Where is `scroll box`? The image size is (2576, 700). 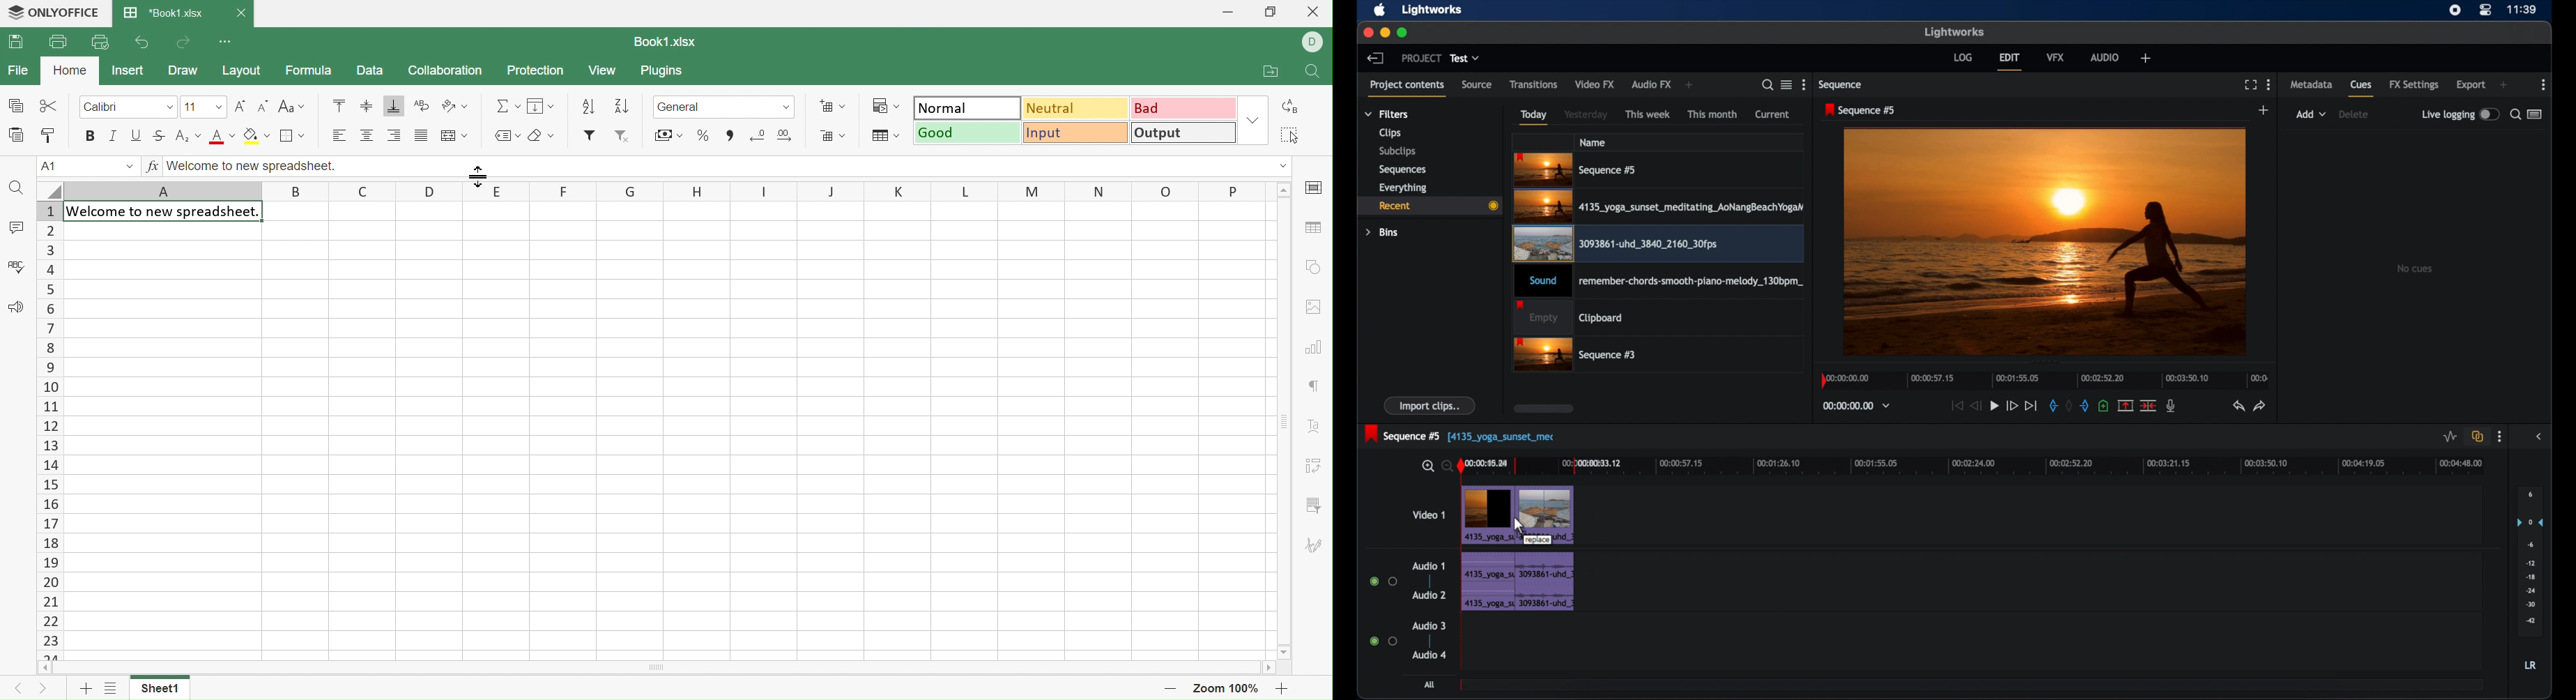 scroll box is located at coordinates (1543, 408).